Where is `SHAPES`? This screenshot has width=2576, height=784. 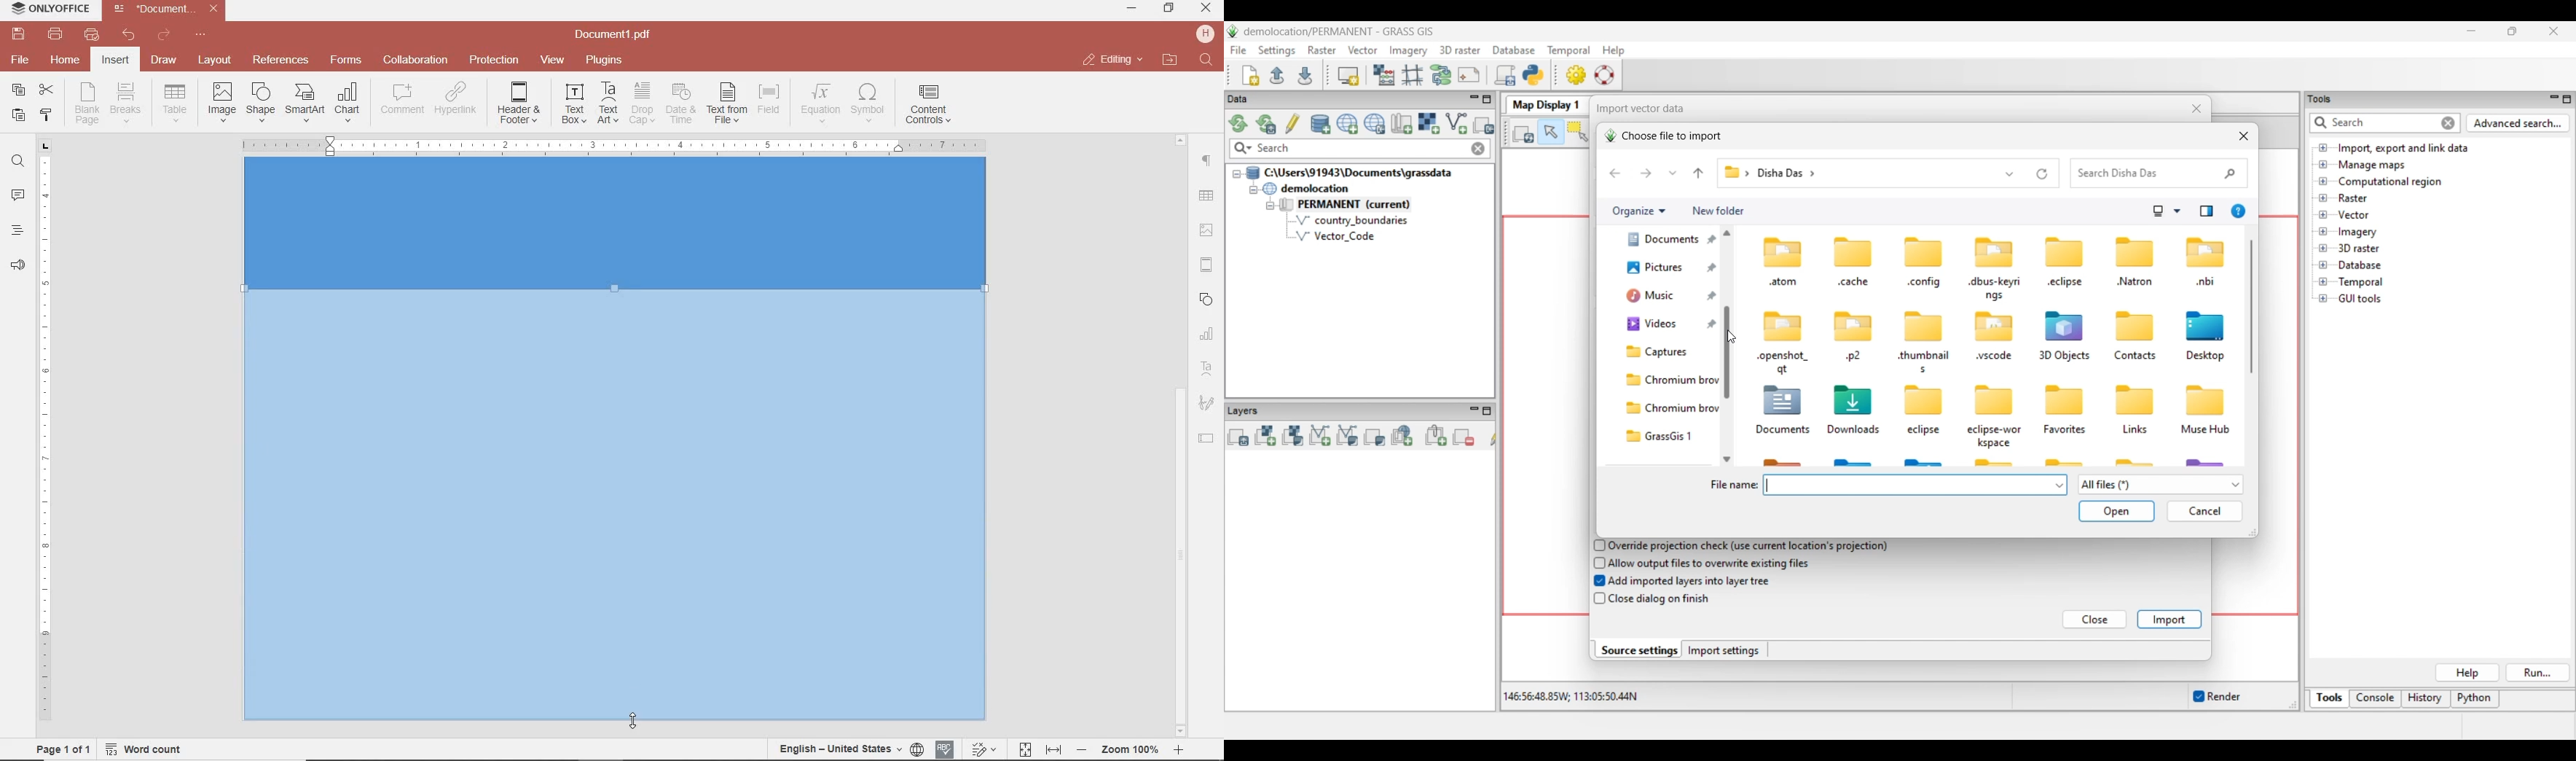 SHAPES is located at coordinates (1207, 301).